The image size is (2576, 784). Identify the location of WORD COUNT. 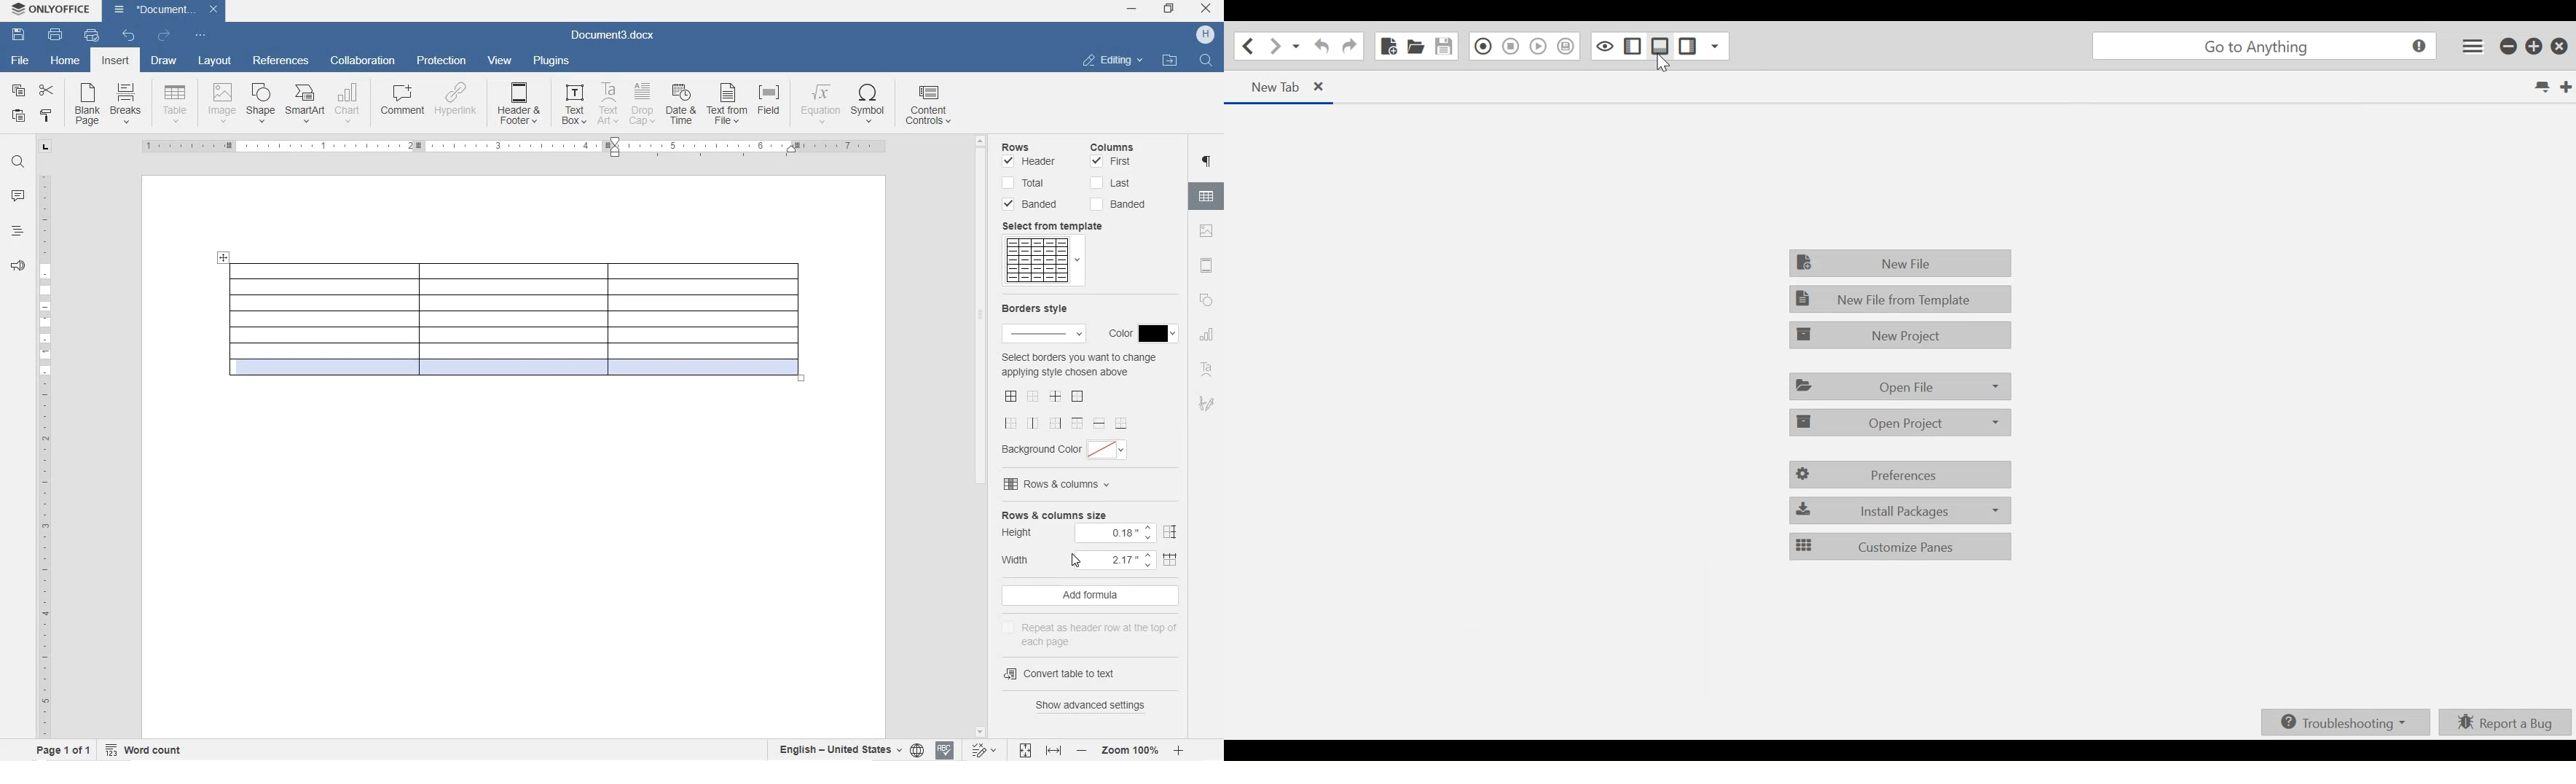
(144, 748).